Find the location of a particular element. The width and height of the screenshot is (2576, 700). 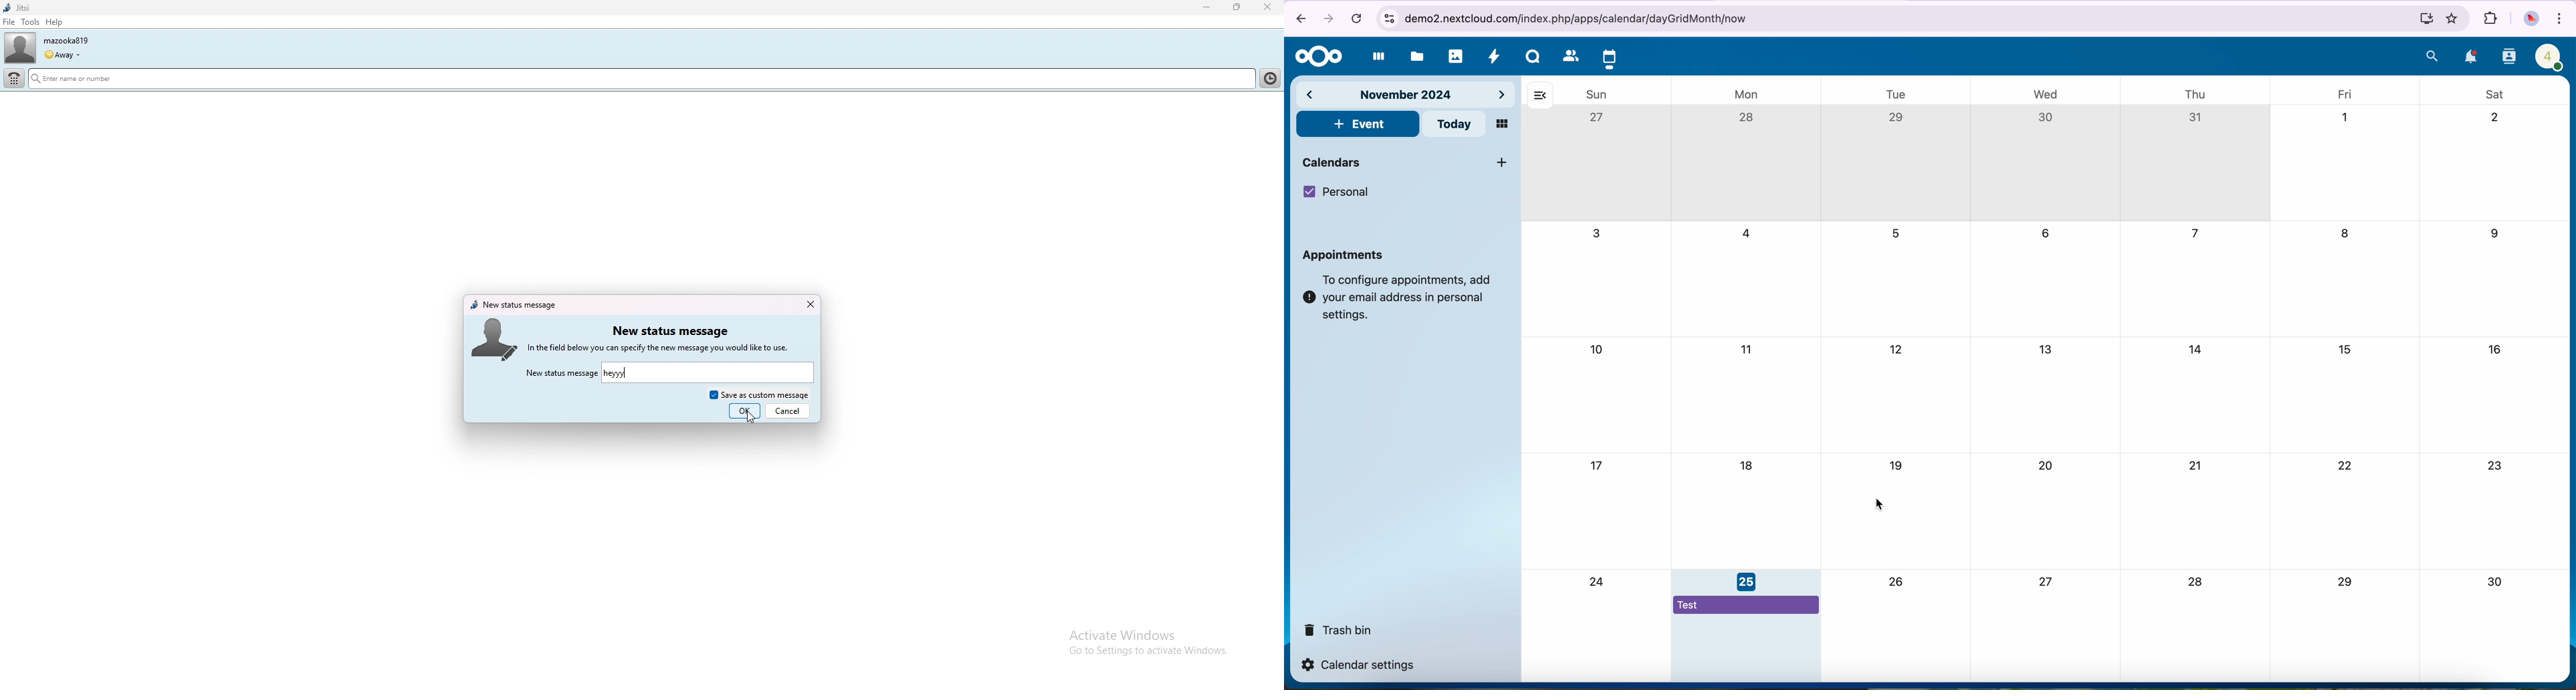

11 is located at coordinates (1748, 350).